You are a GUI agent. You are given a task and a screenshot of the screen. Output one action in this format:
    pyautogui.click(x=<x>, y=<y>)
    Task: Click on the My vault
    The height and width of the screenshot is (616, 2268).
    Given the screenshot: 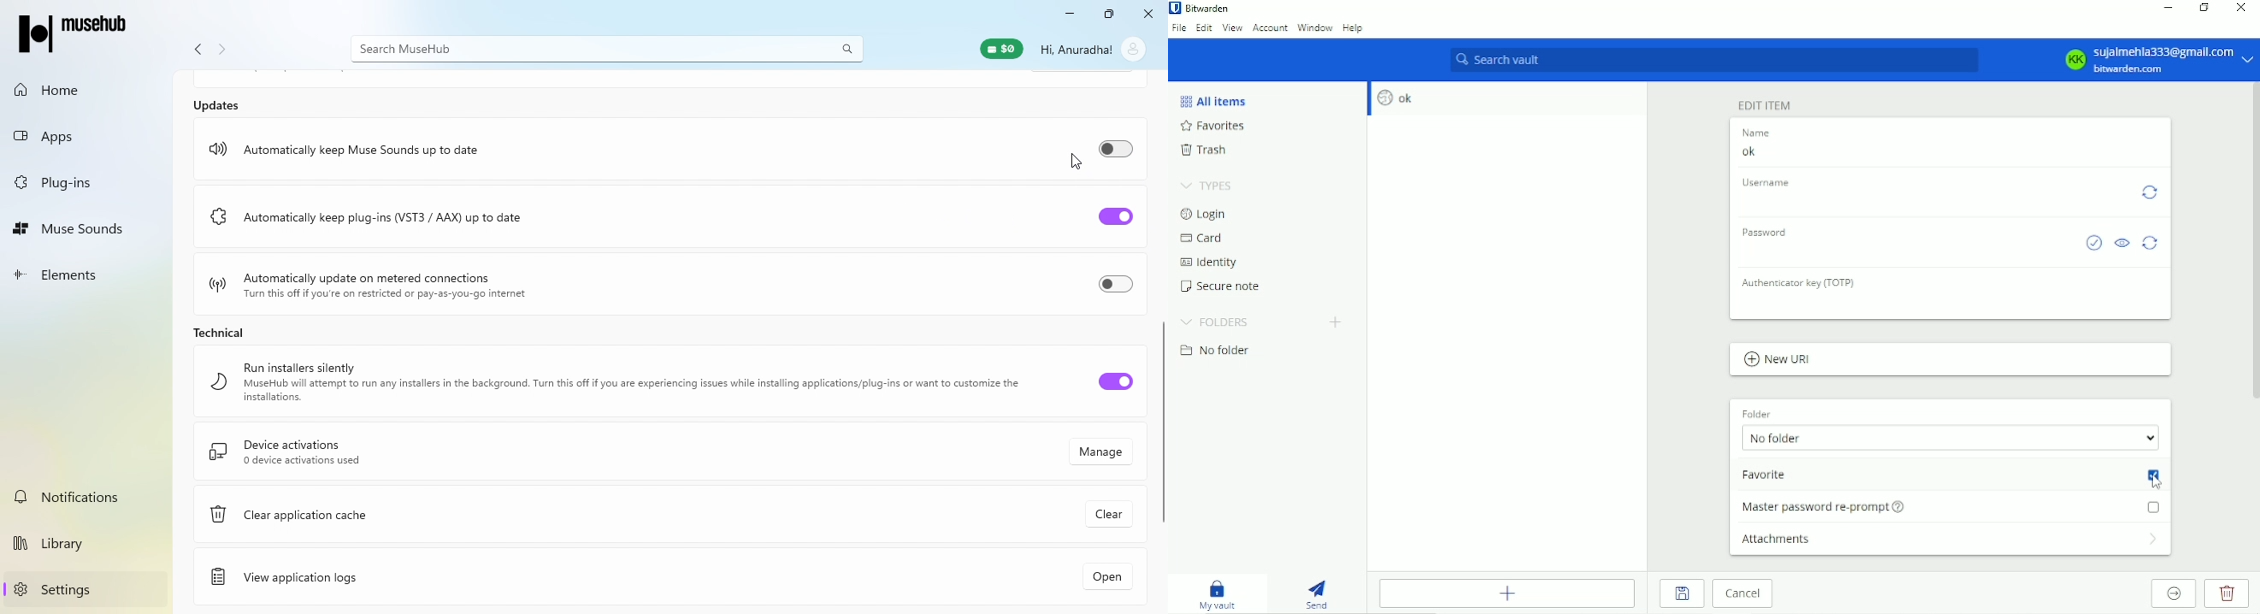 What is the action you would take?
    pyautogui.click(x=1221, y=593)
    